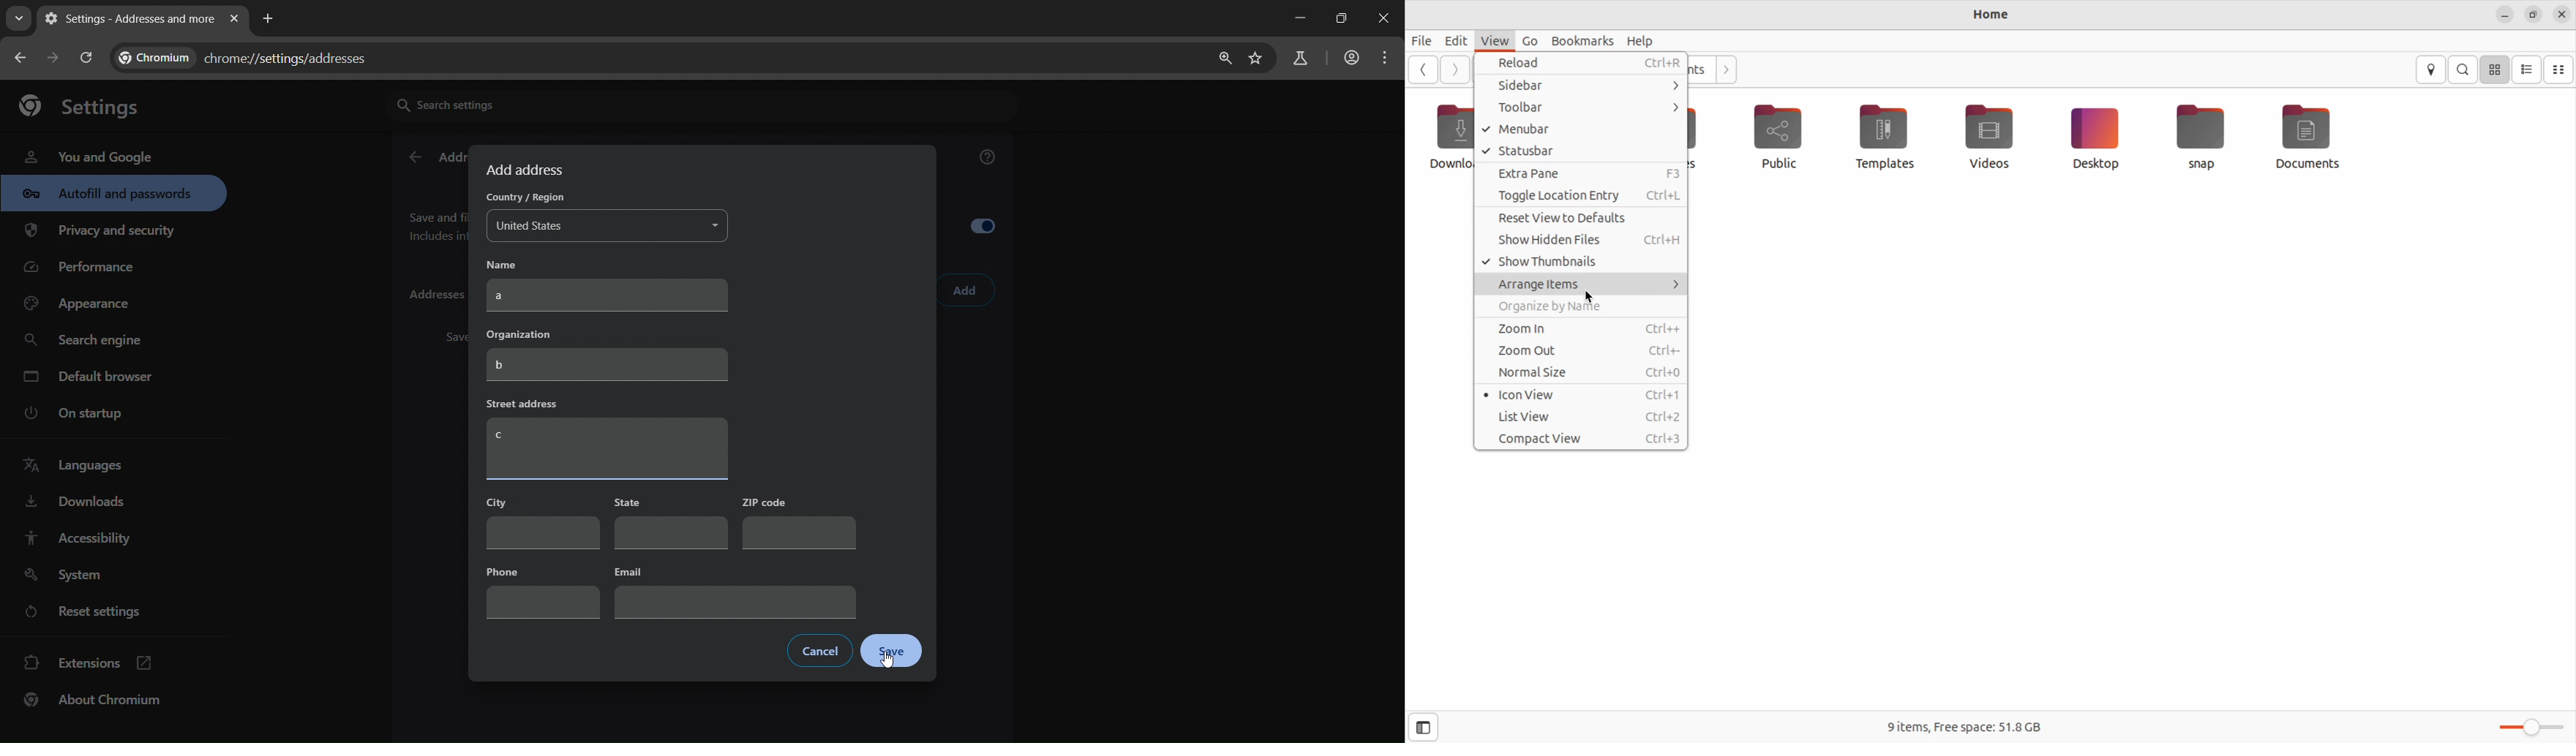 The image size is (2576, 756). Describe the element at coordinates (253, 55) in the screenshot. I see `chrome://settings/addresses` at that location.